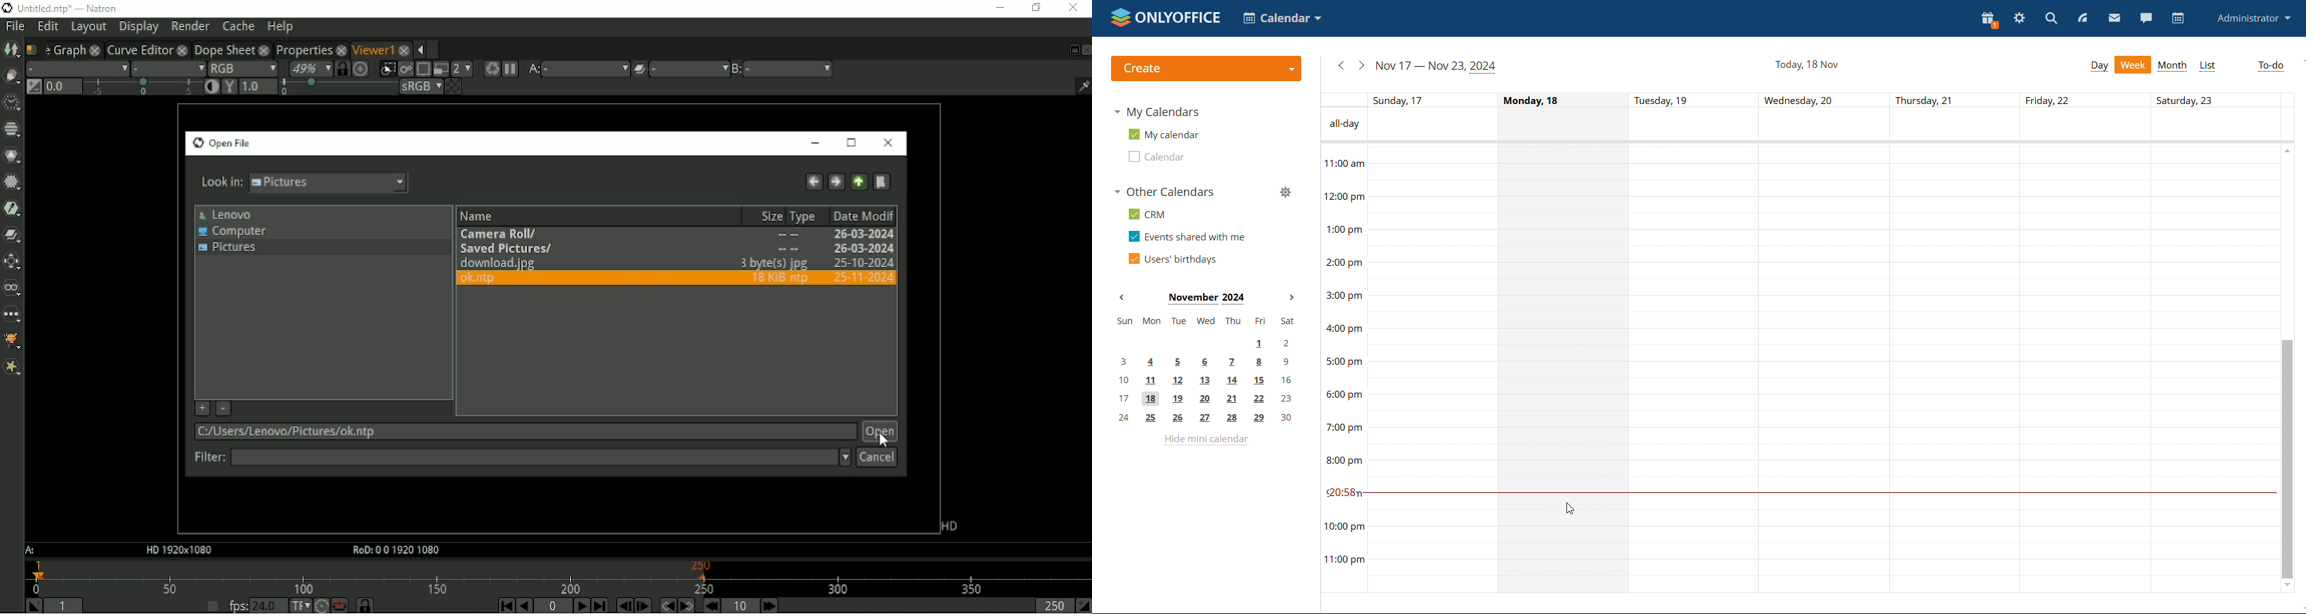 This screenshot has height=616, width=2324. What do you see at coordinates (1285, 191) in the screenshot?
I see `manage` at bounding box center [1285, 191].